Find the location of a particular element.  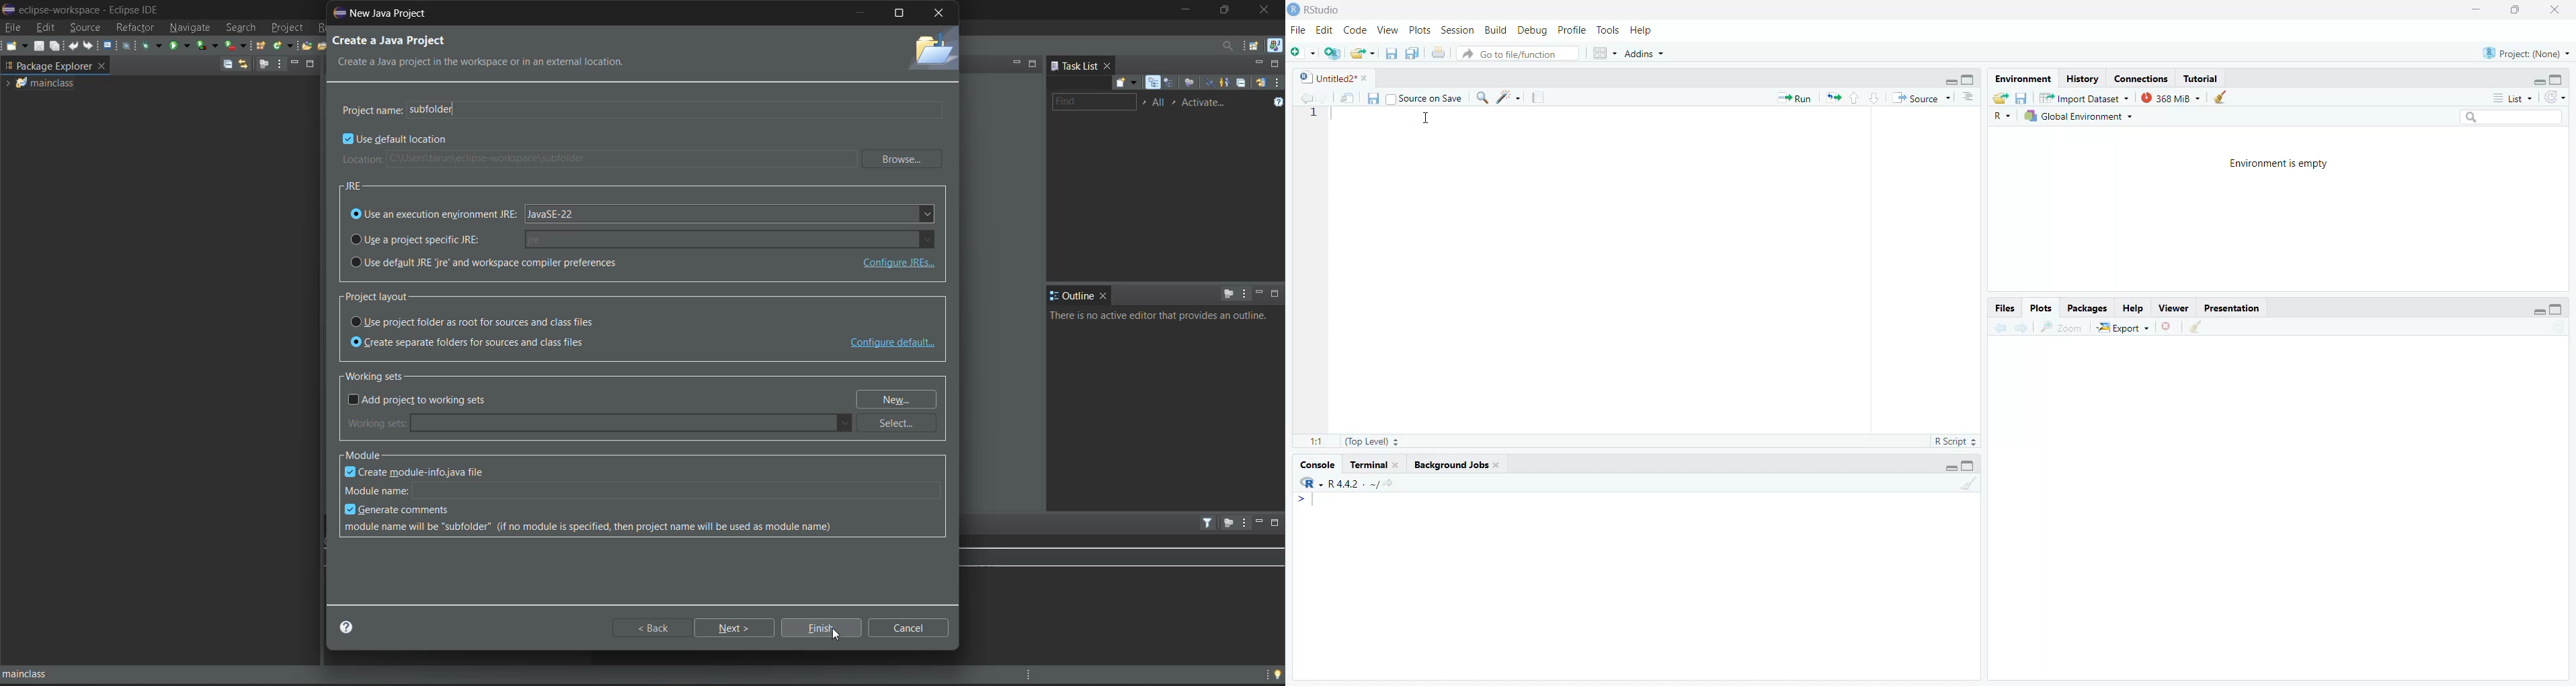

Session is located at coordinates (1457, 30).